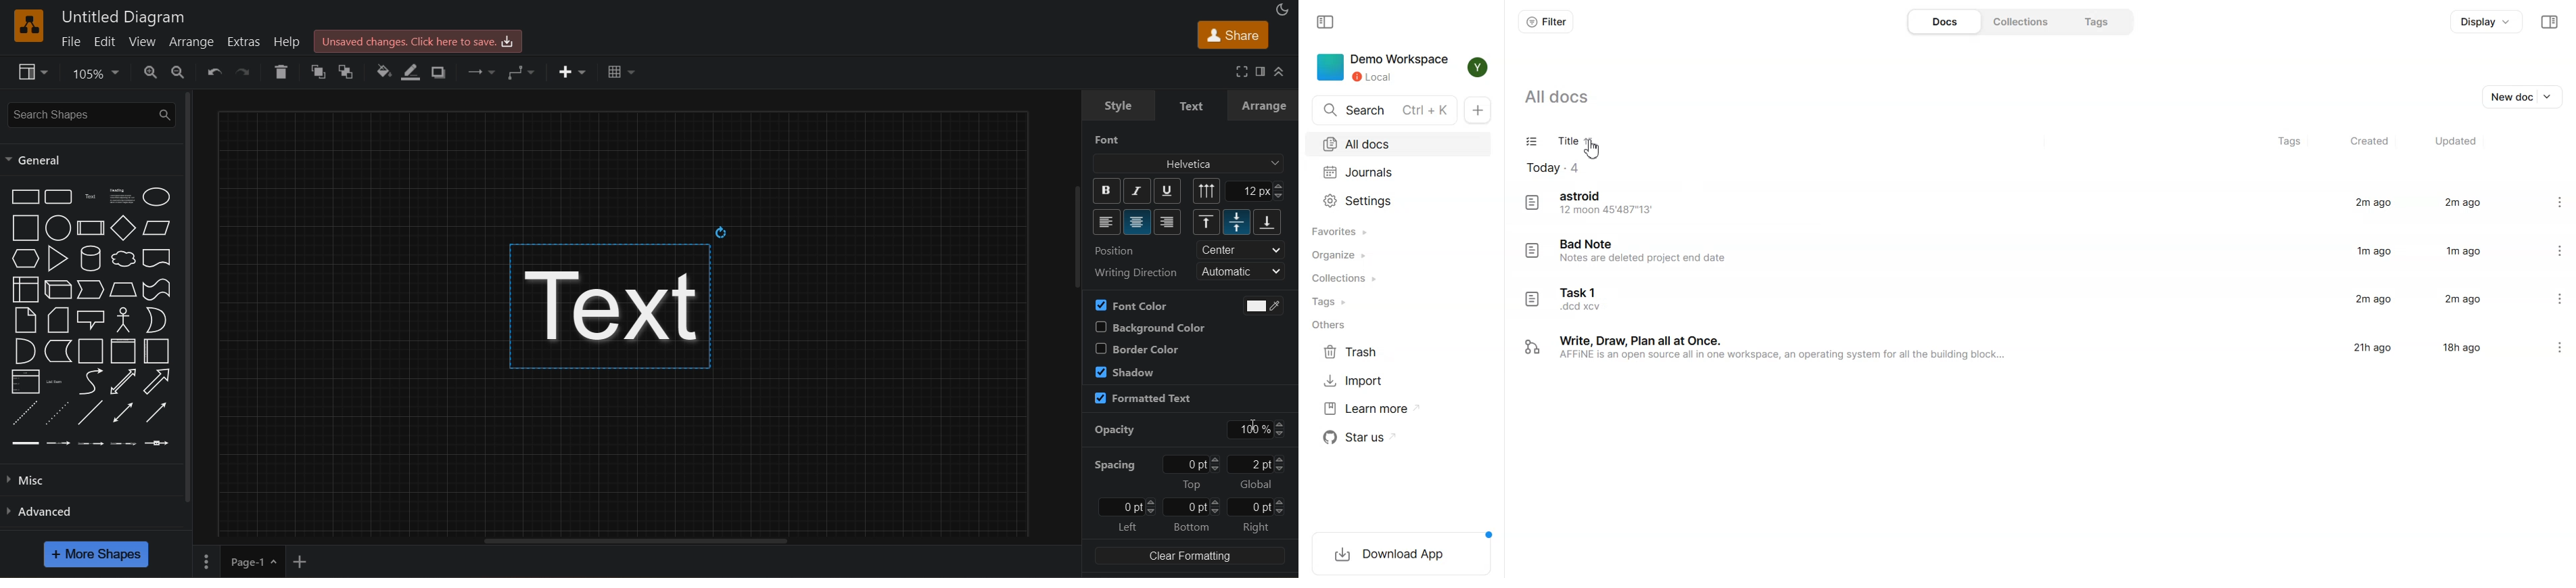 The image size is (2576, 588). I want to click on 2 pt, so click(1257, 464).